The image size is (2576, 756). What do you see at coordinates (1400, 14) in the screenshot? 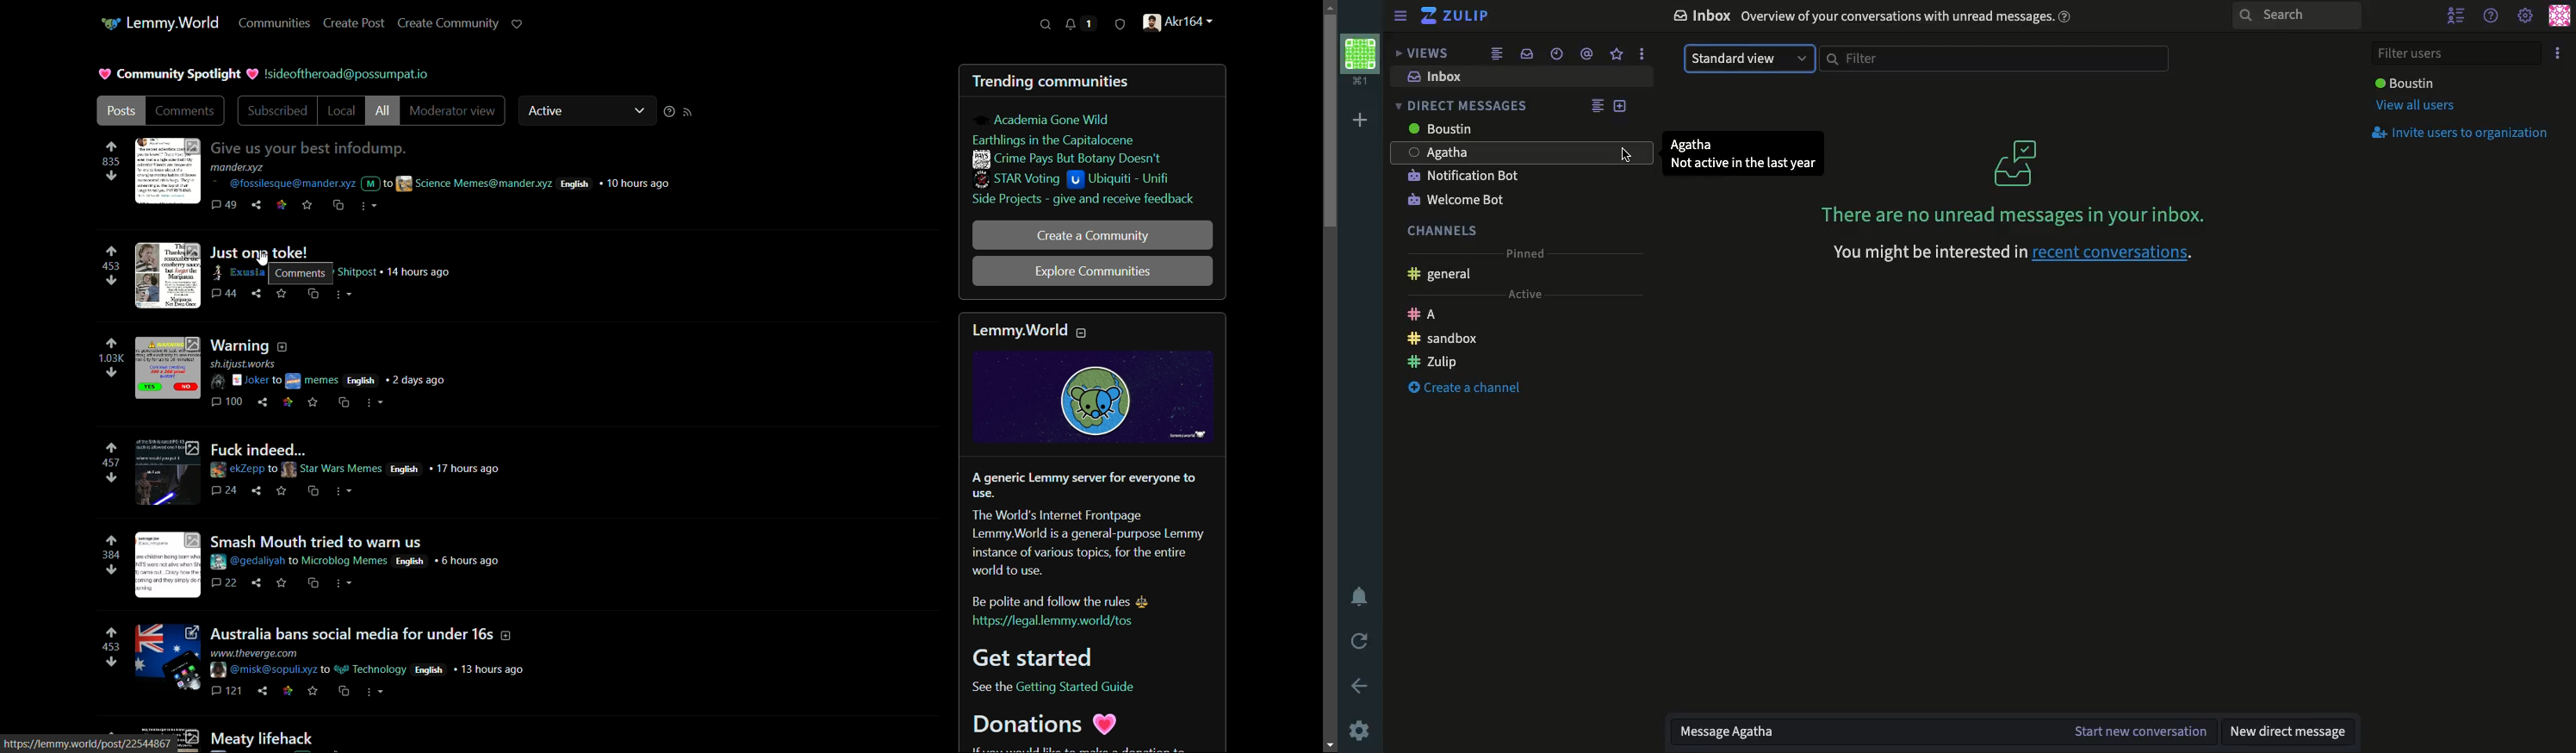
I see `Hide menu` at bounding box center [1400, 14].